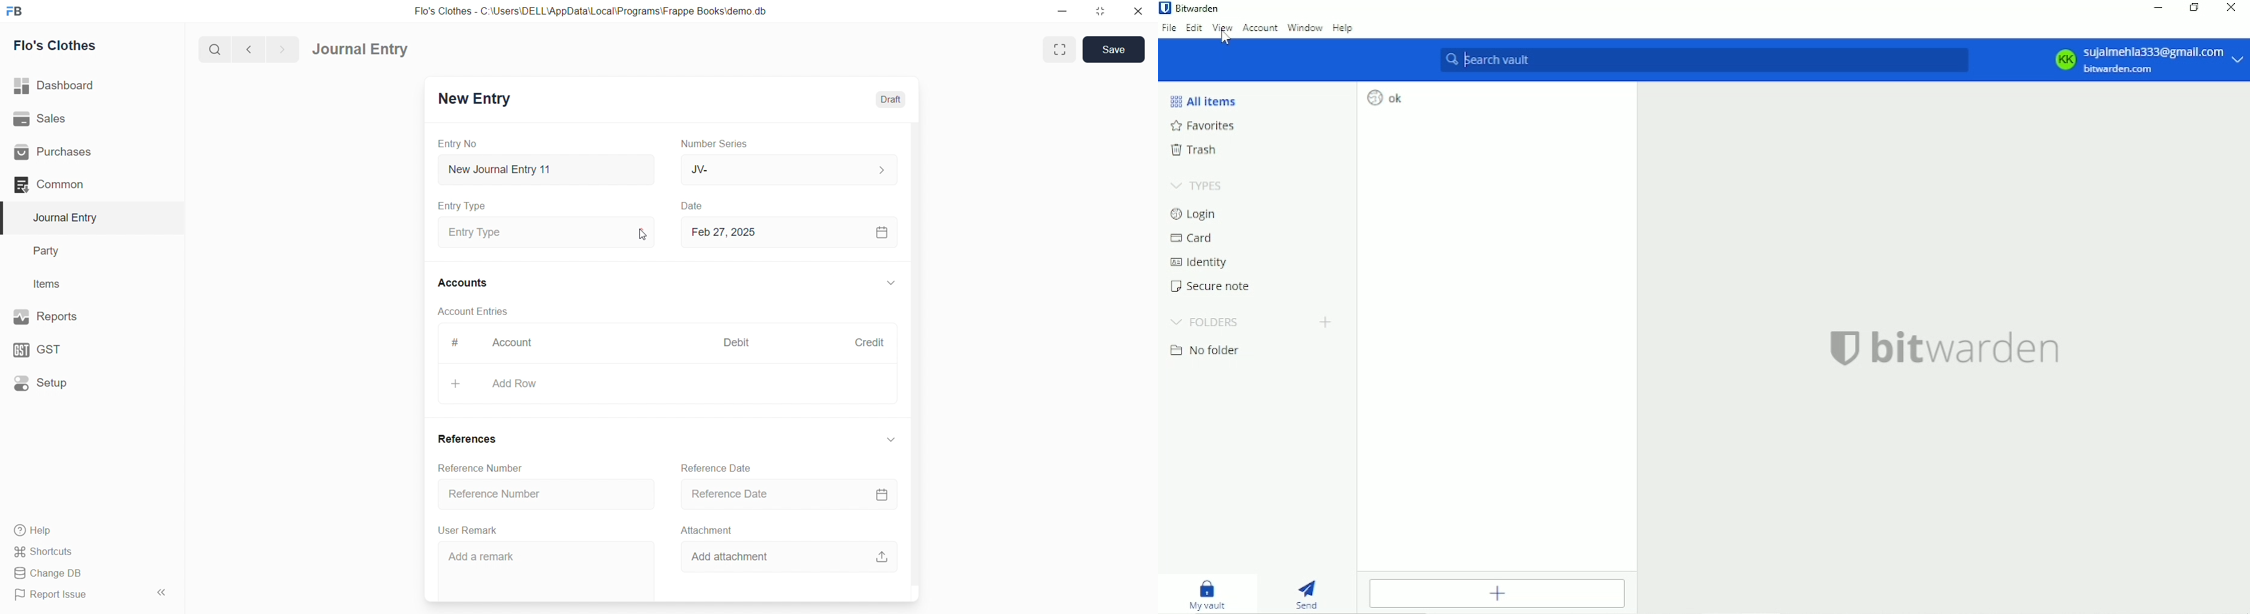  Describe the element at coordinates (72, 597) in the screenshot. I see `Report Issue` at that location.